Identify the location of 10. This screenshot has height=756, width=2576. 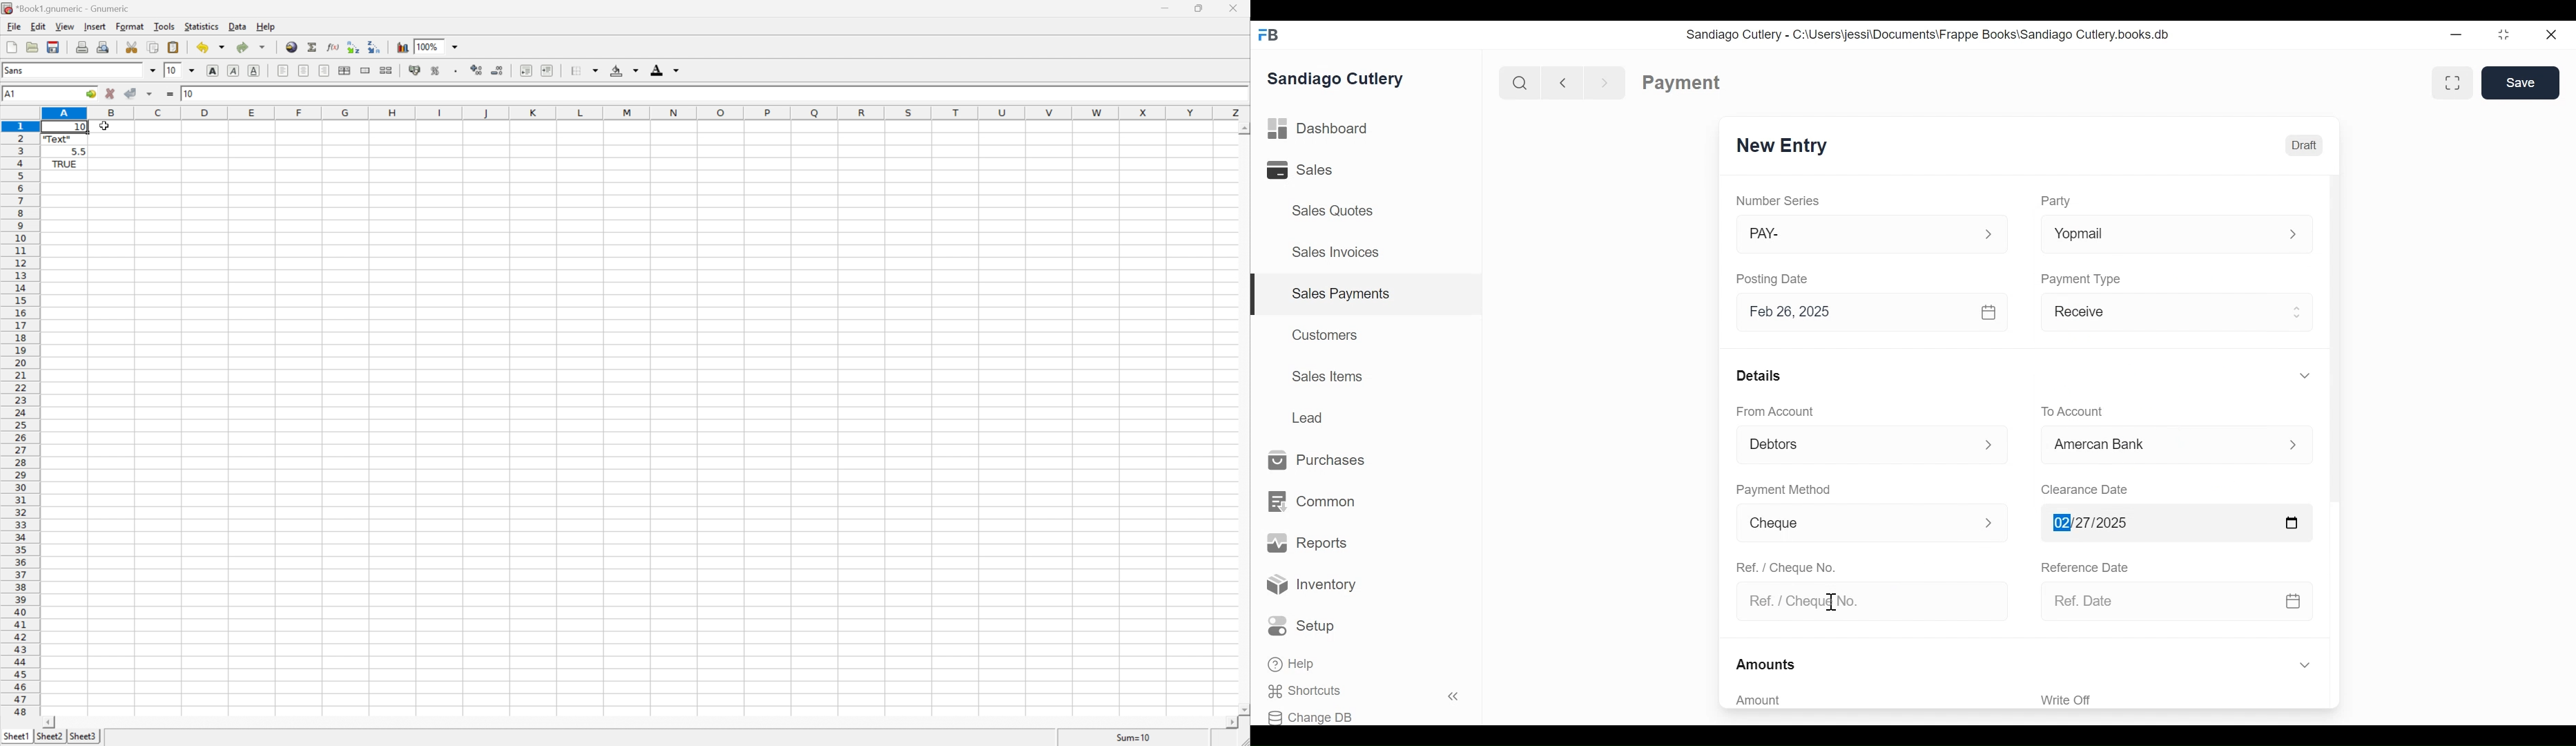
(64, 127).